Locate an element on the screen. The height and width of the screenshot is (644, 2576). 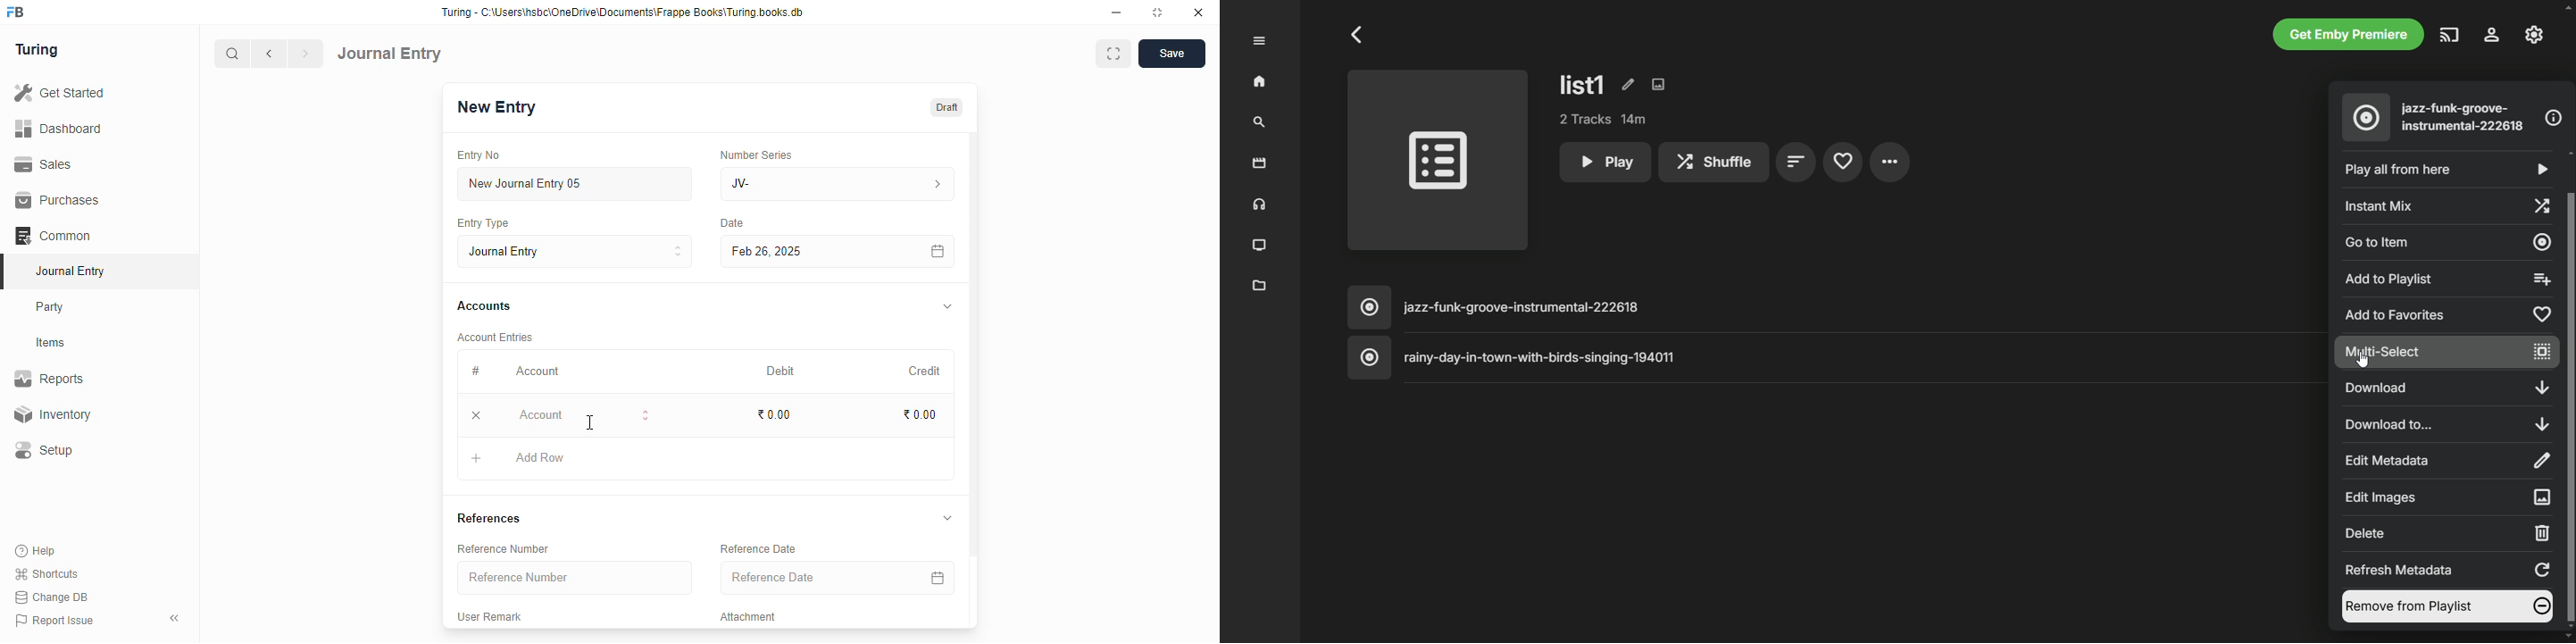
JV- is located at coordinates (838, 184).